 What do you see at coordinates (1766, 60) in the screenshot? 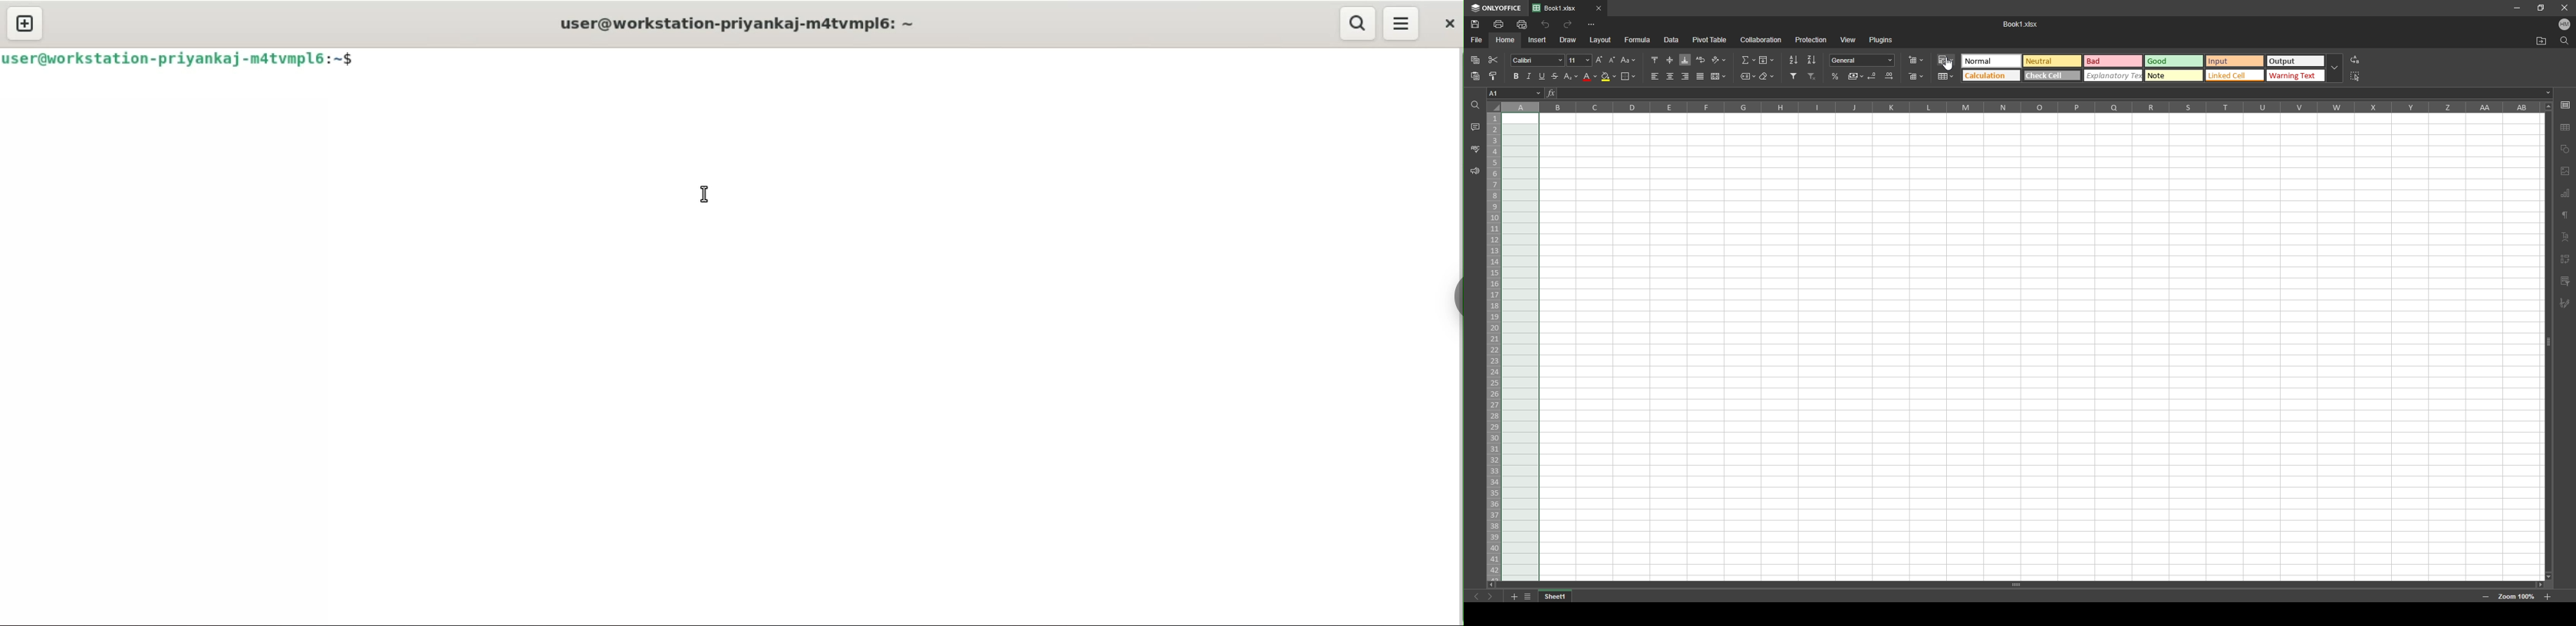
I see `fill` at bounding box center [1766, 60].